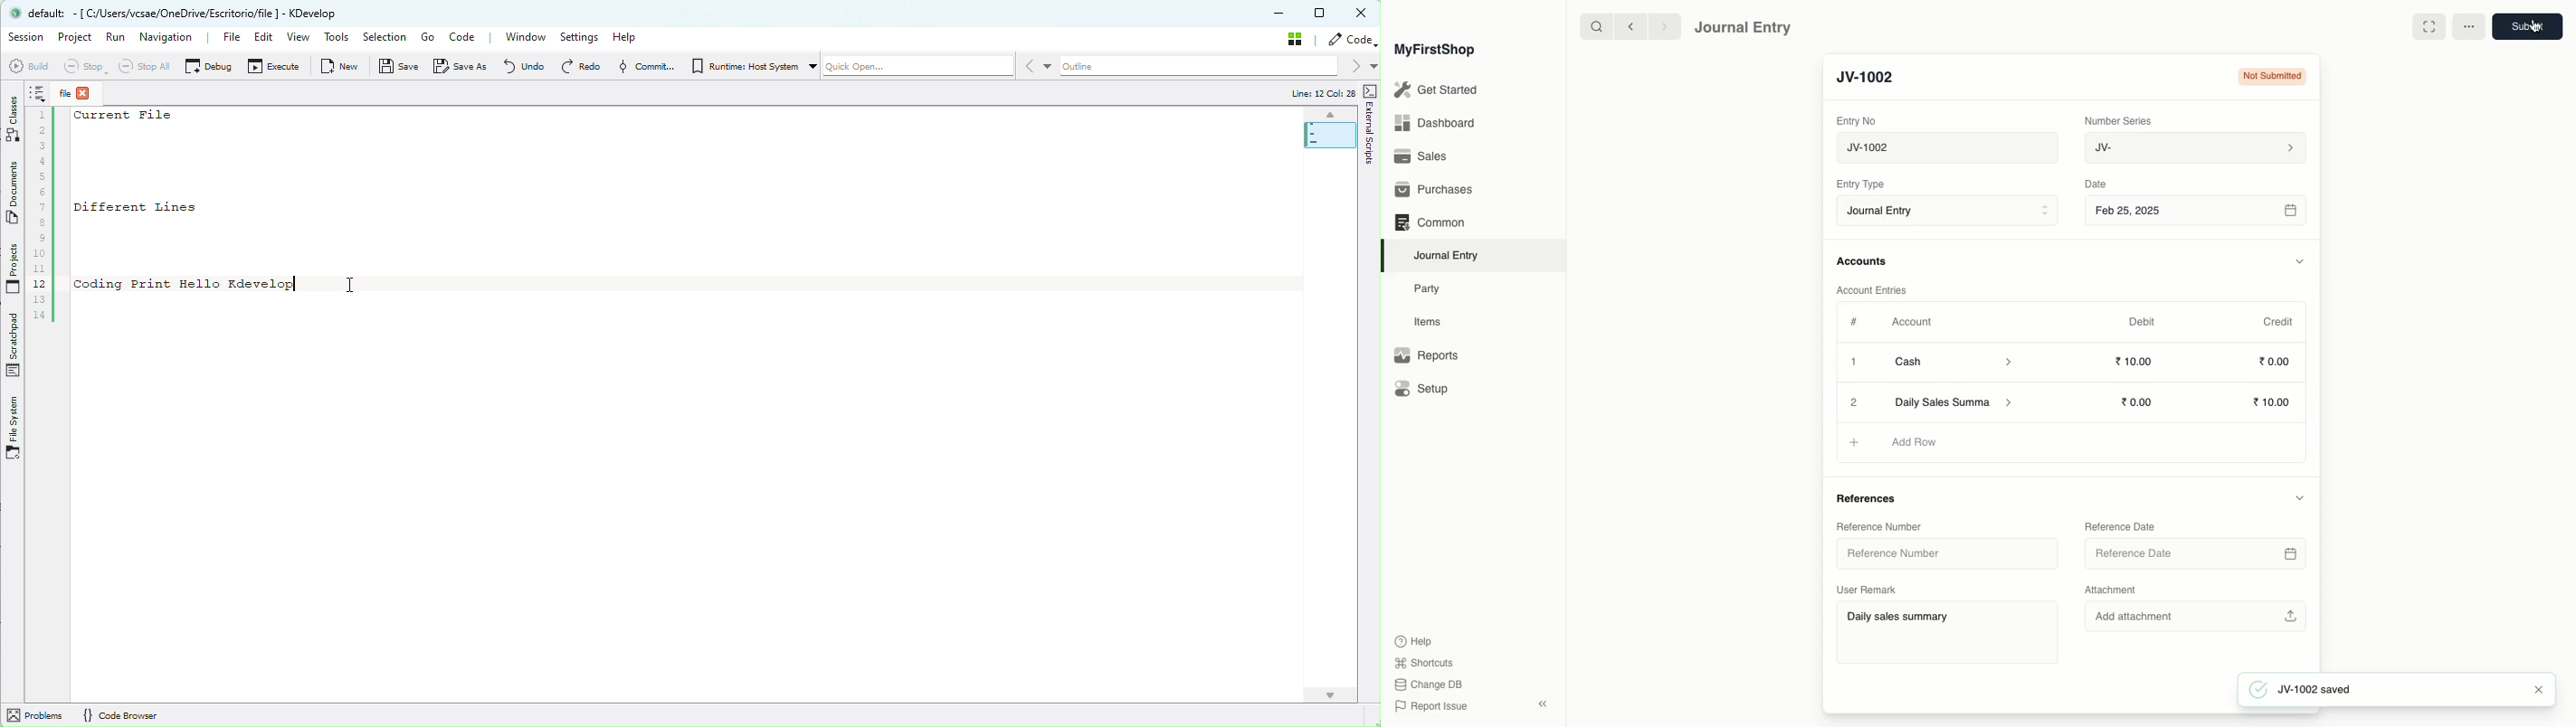 This screenshot has height=728, width=2576. Describe the element at coordinates (2112, 591) in the screenshot. I see `Attachment` at that location.